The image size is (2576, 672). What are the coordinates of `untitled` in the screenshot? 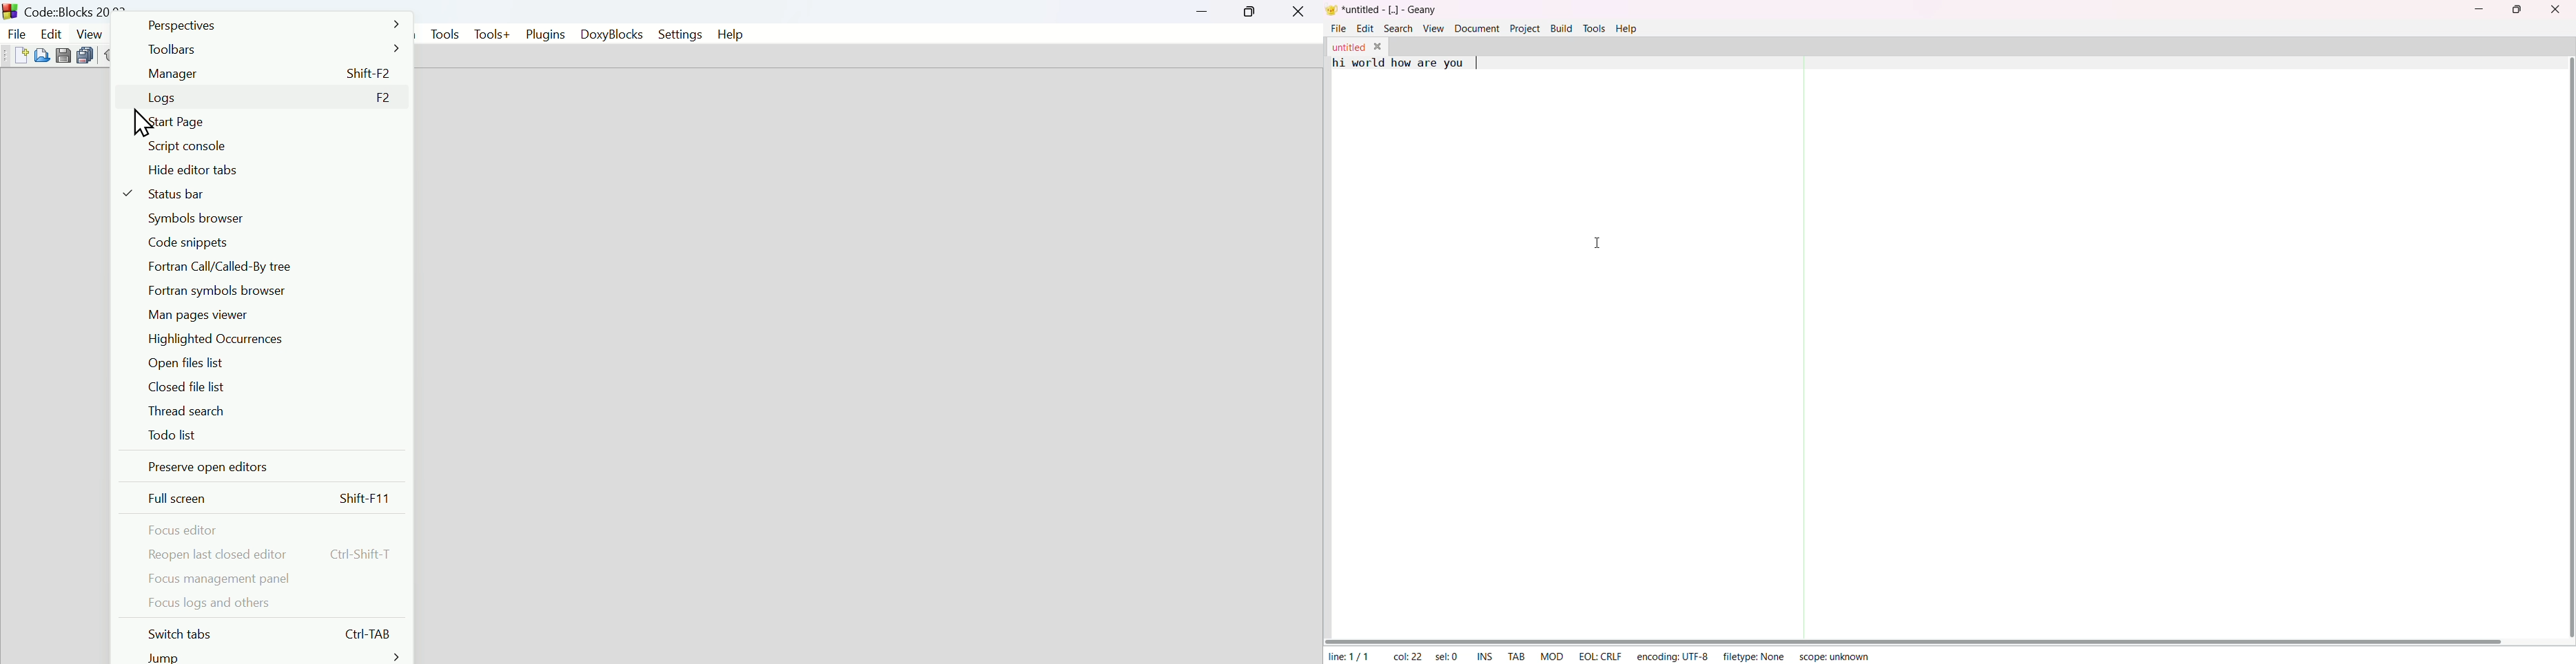 It's located at (1347, 45).